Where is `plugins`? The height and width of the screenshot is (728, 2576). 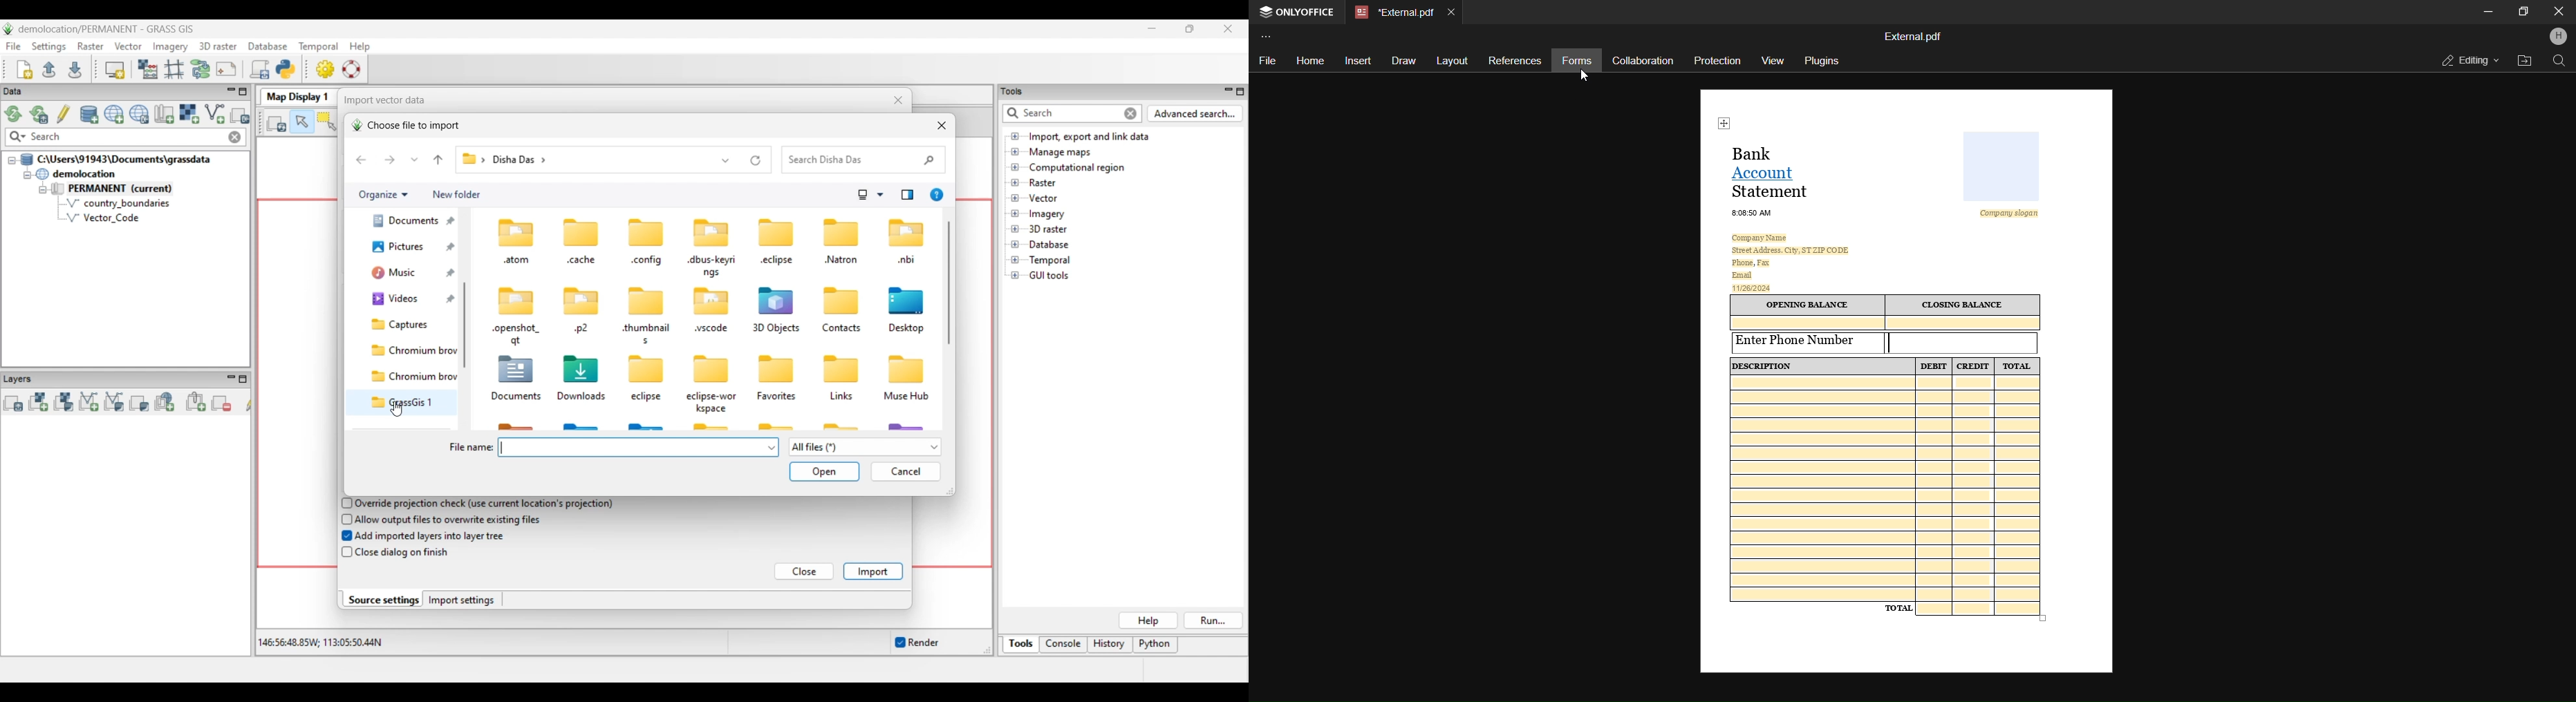 plugins is located at coordinates (1823, 61).